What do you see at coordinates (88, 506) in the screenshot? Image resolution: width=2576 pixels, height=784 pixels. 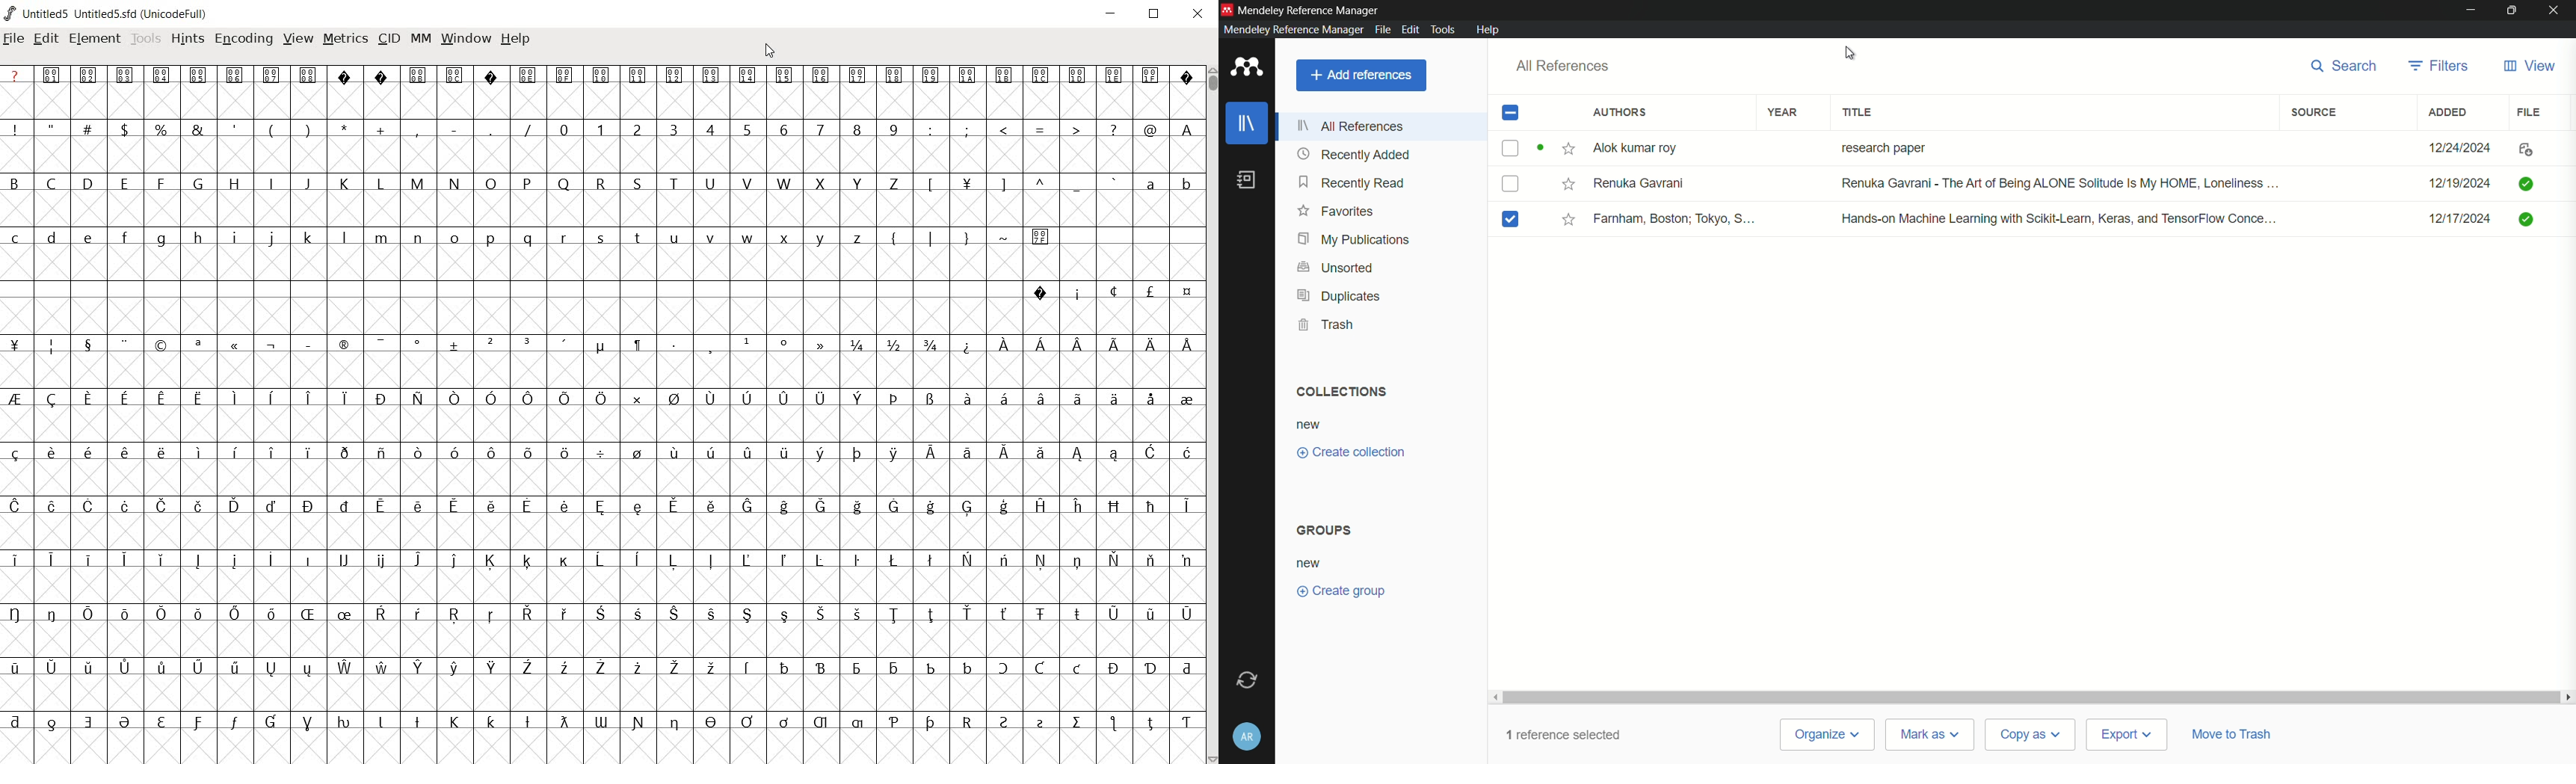 I see `Symbol` at bounding box center [88, 506].